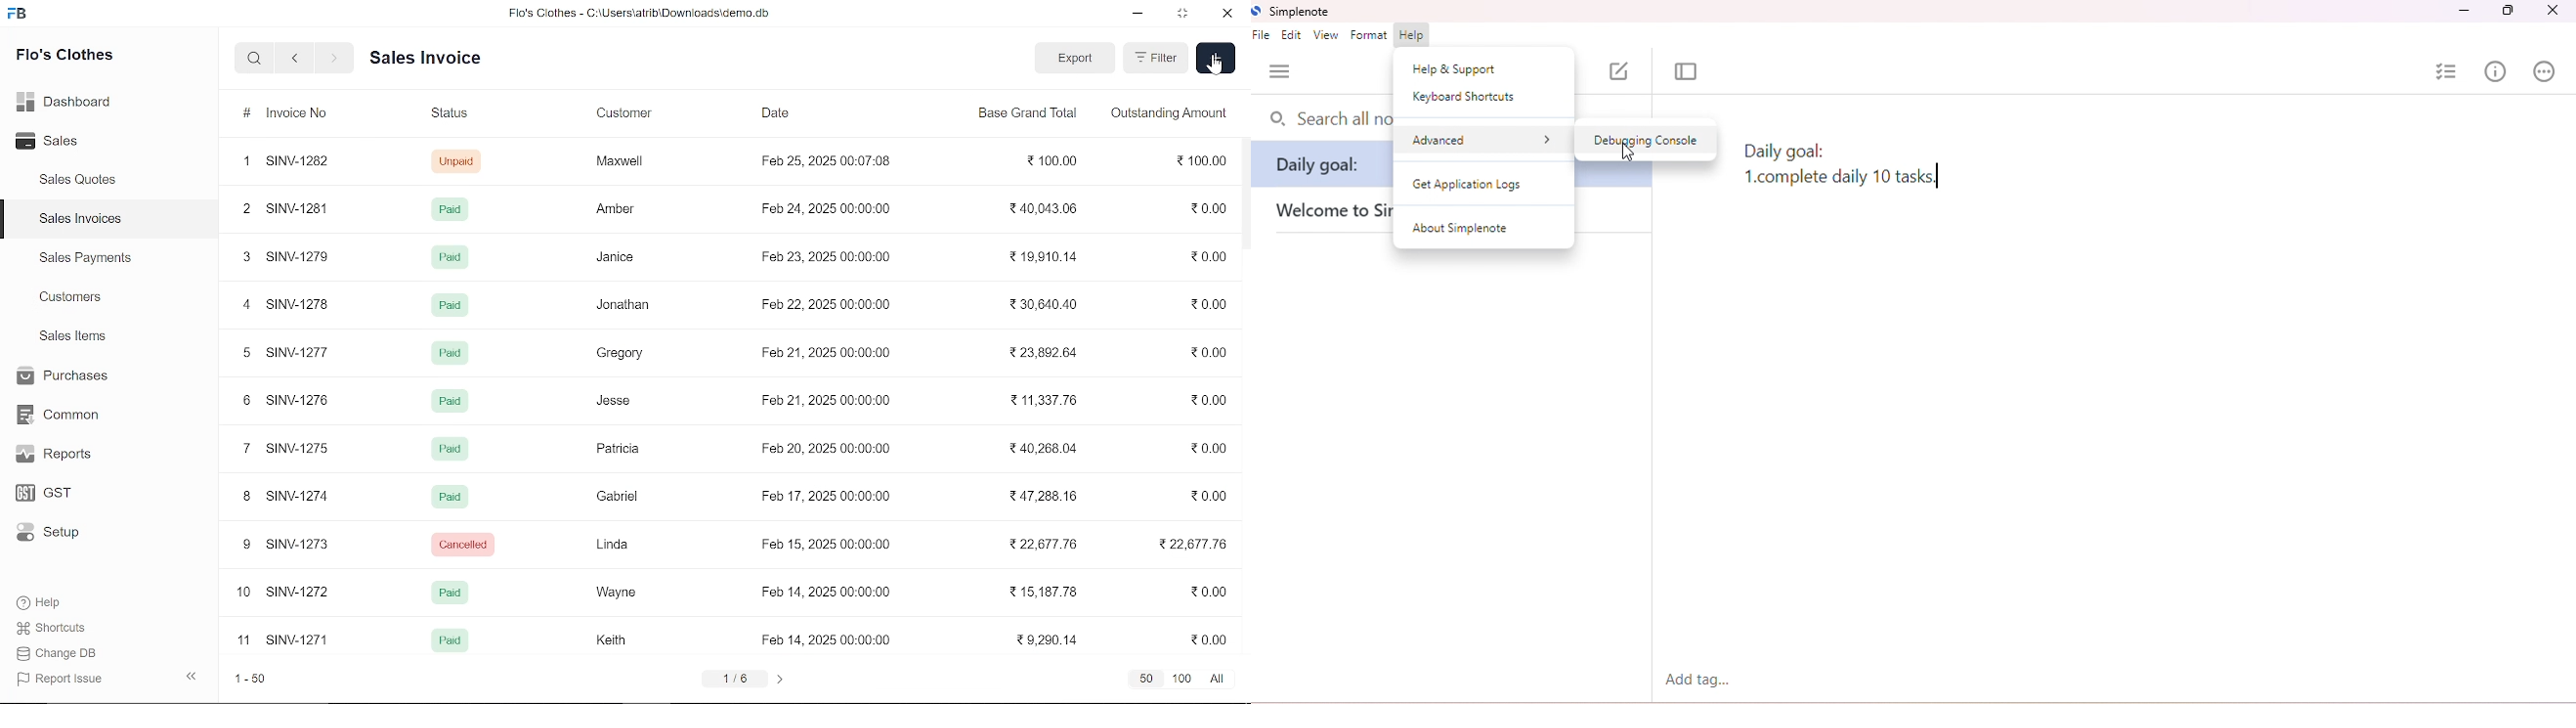  What do you see at coordinates (1470, 186) in the screenshot?
I see `get application logs` at bounding box center [1470, 186].